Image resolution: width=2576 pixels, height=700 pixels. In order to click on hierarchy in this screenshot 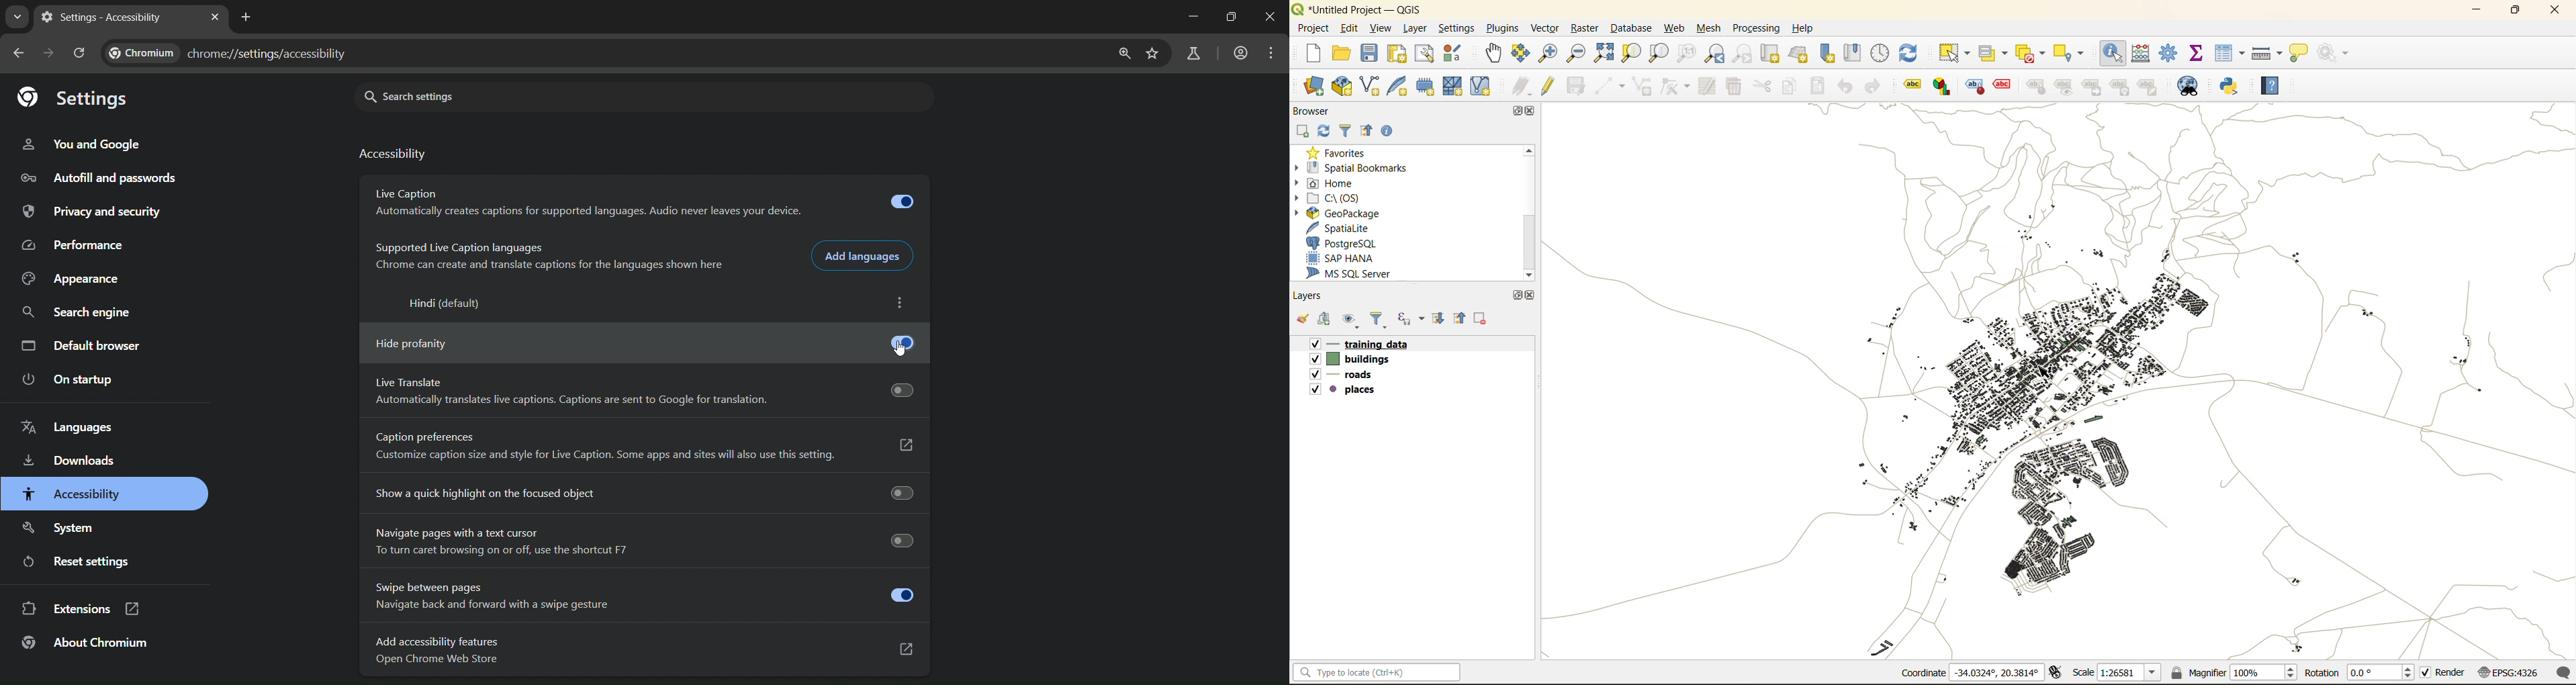, I will do `click(2123, 87)`.